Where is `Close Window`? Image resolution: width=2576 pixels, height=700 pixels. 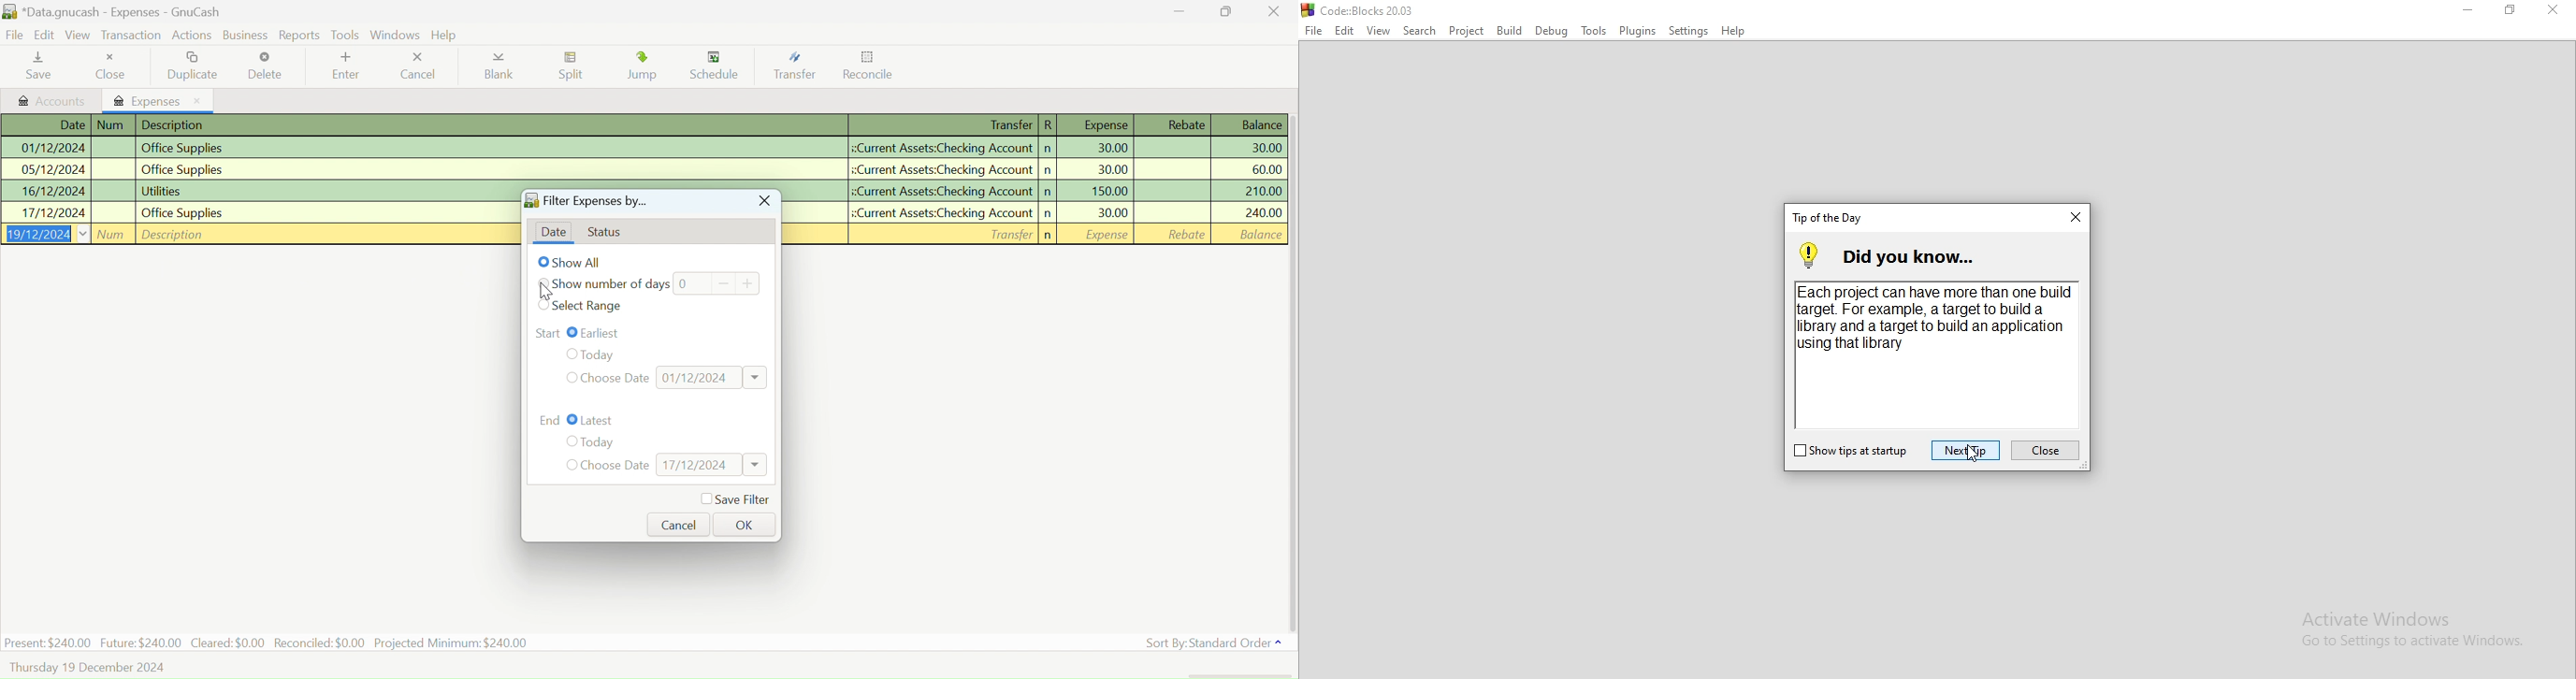
Close Window is located at coordinates (763, 202).